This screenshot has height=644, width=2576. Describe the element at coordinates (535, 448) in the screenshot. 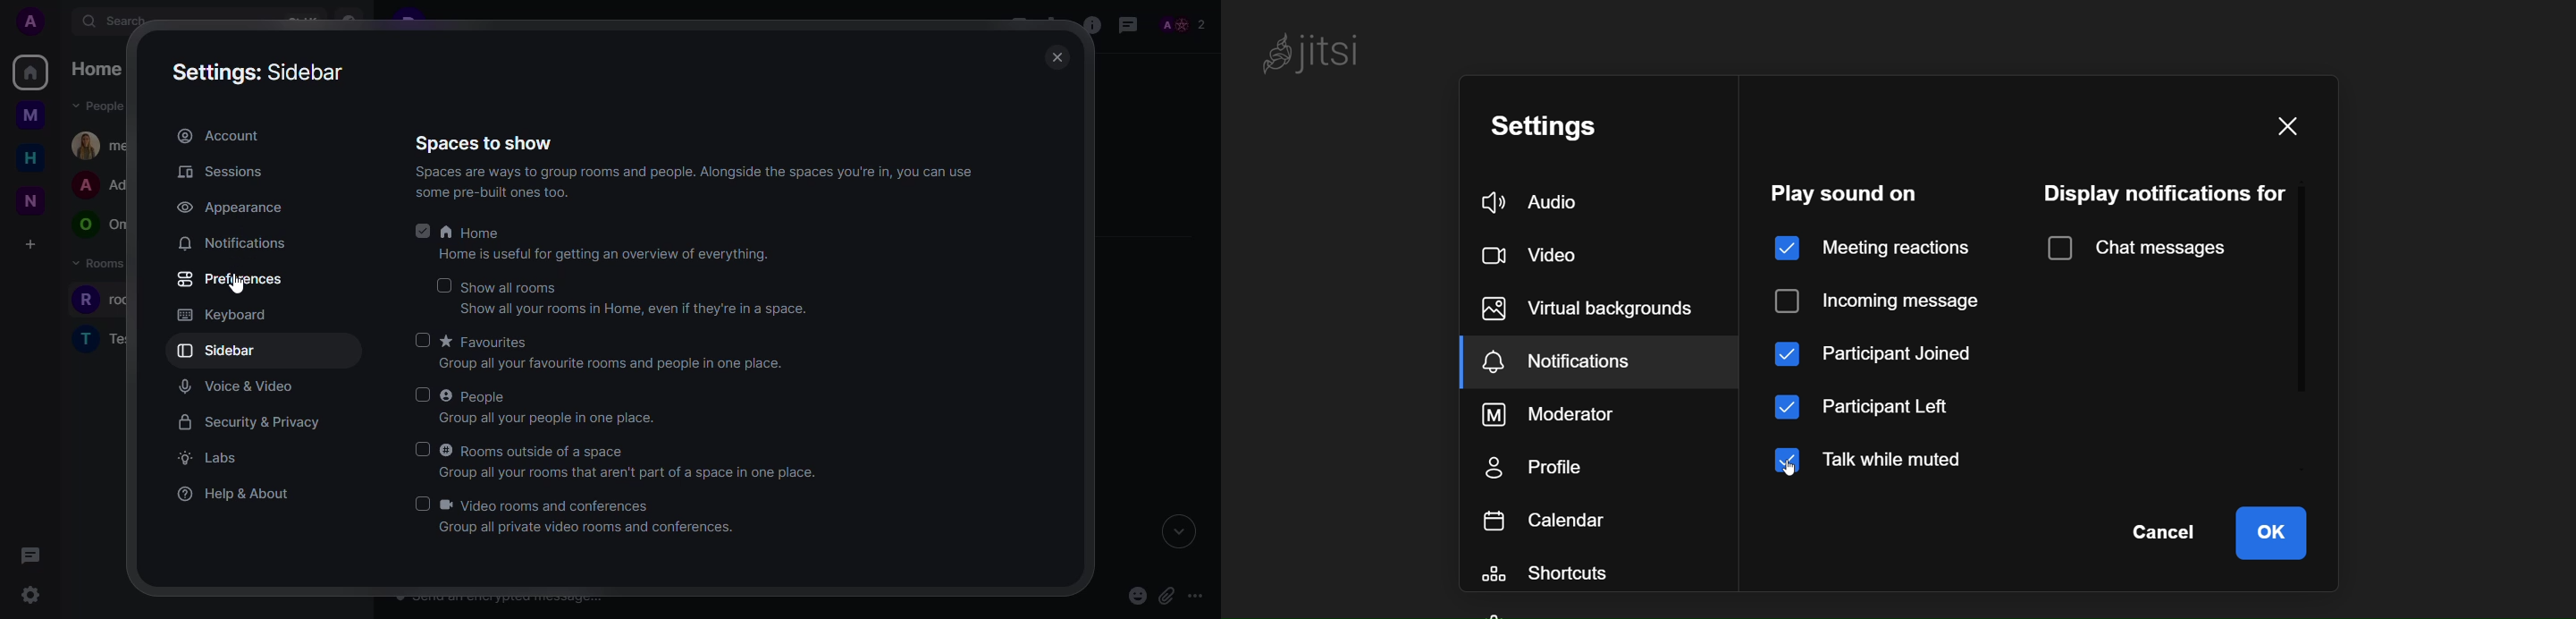

I see `rooms outside of a spce` at that location.